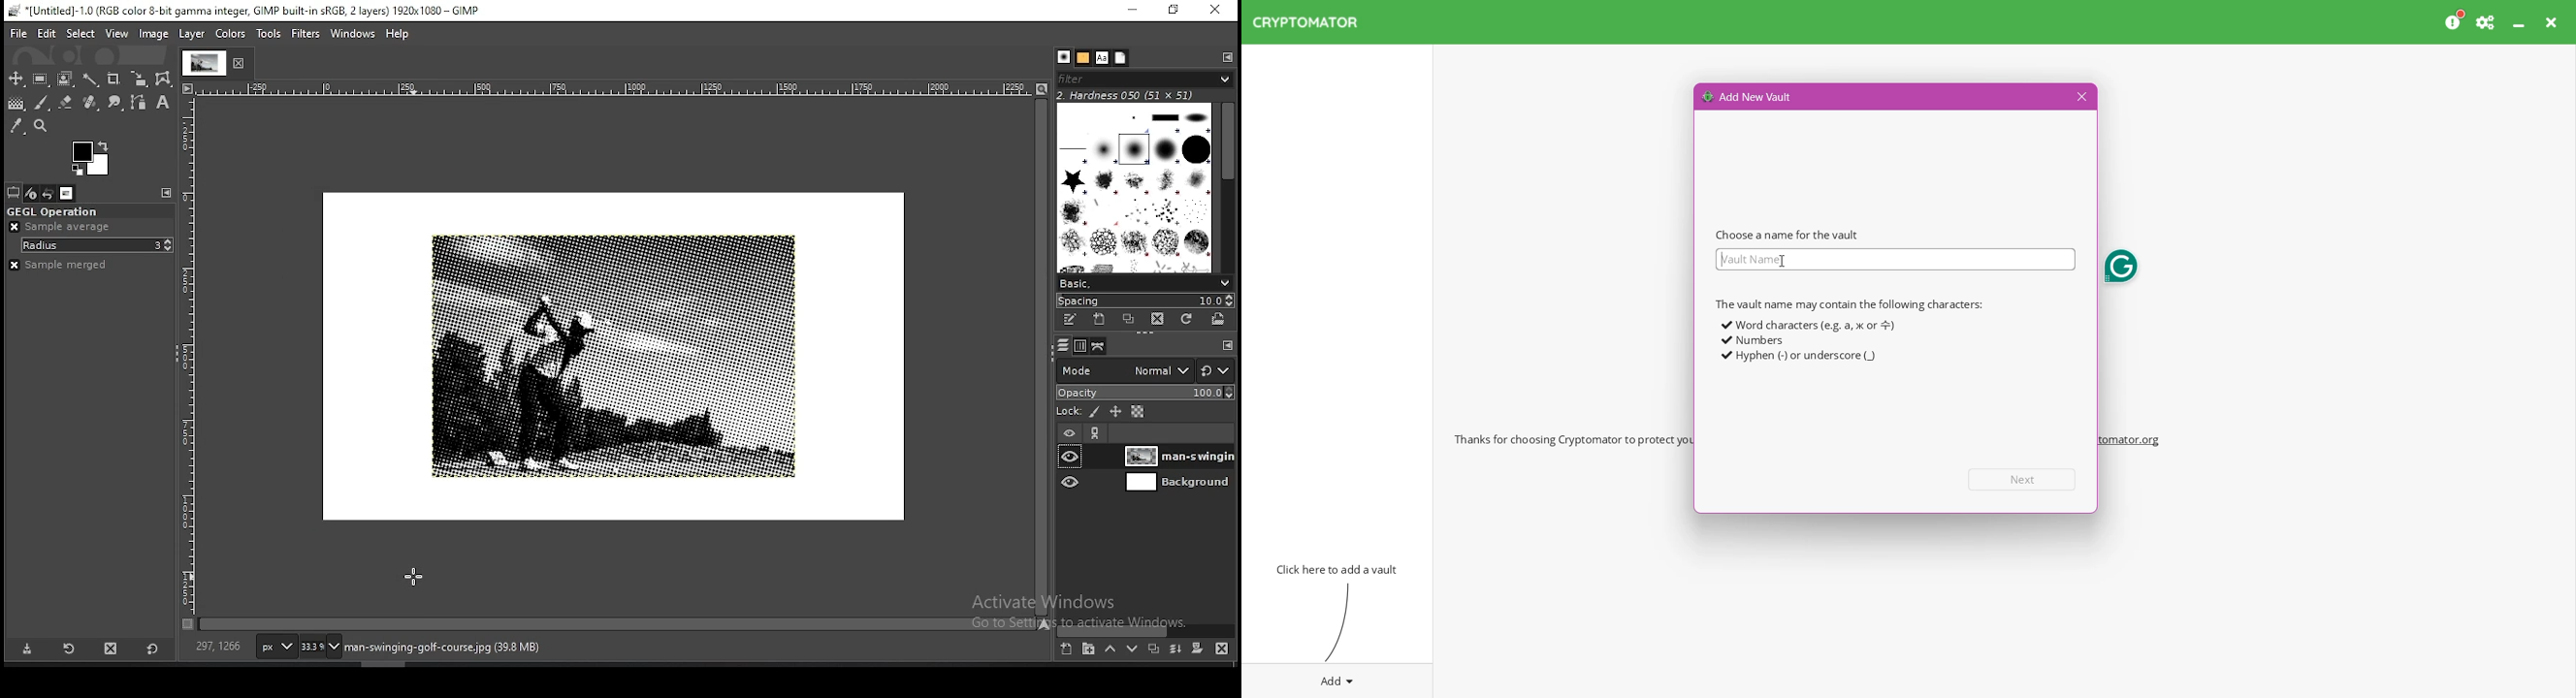 The width and height of the screenshot is (2576, 700). I want to click on merge layers, so click(1174, 649).